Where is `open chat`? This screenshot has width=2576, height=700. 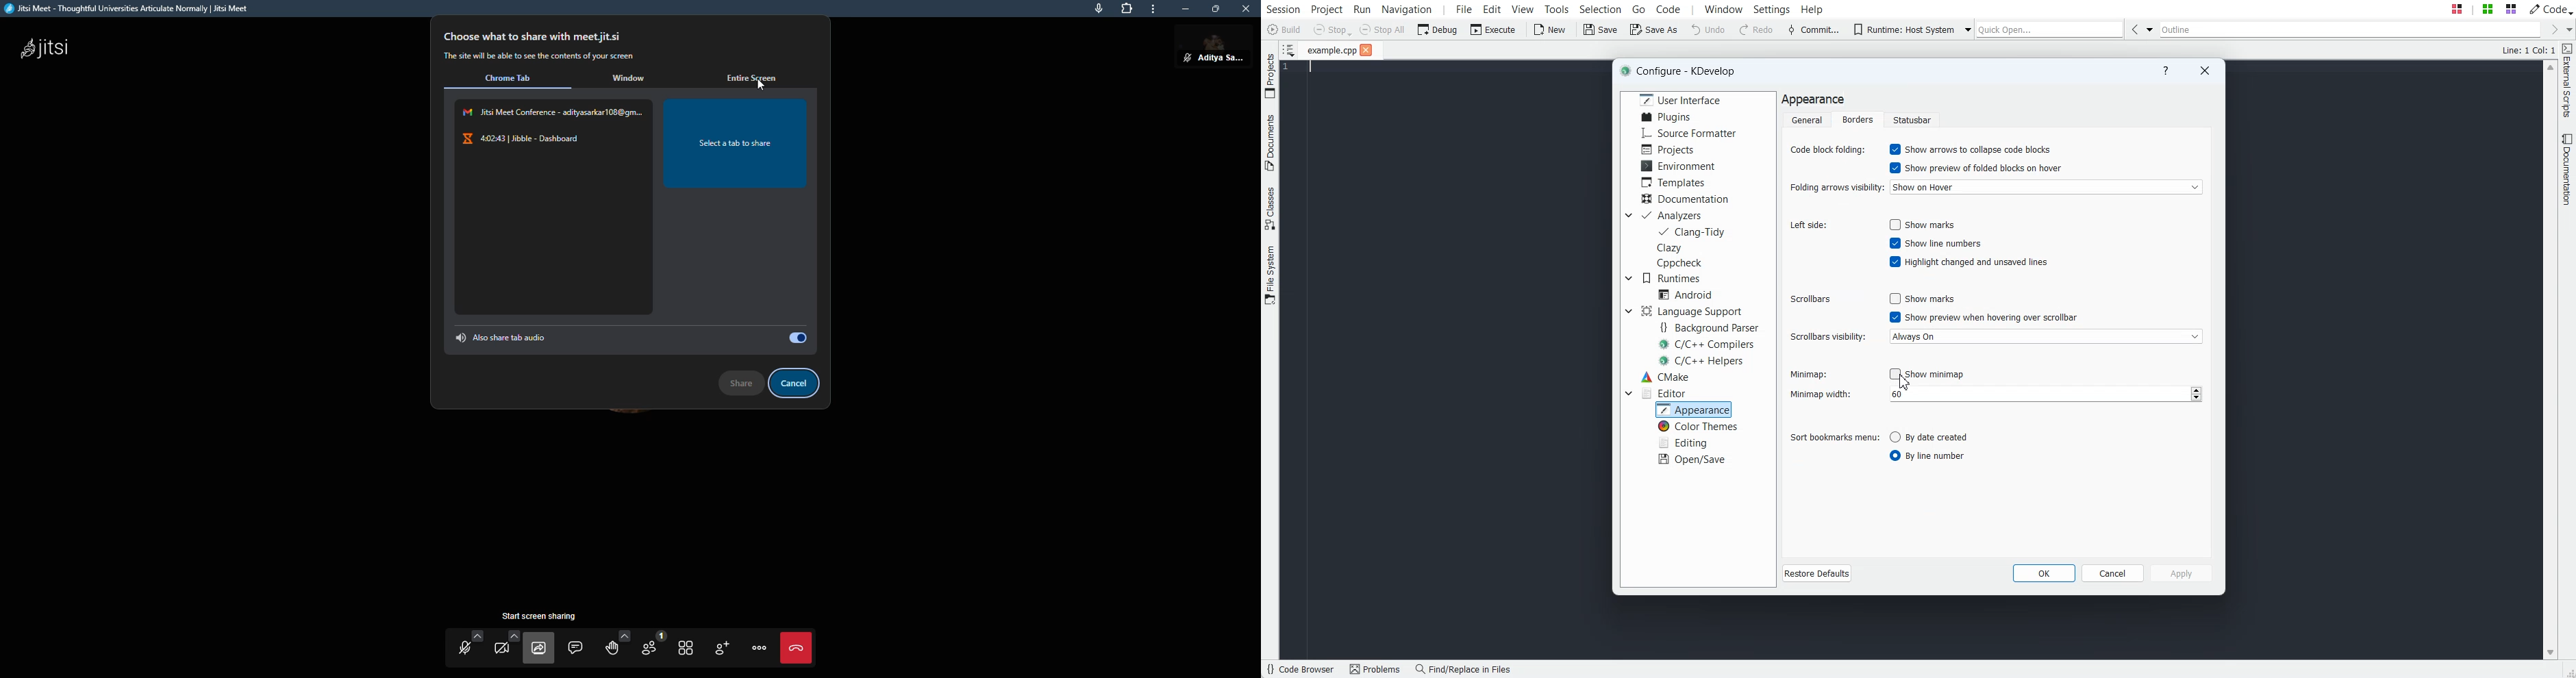 open chat is located at coordinates (578, 648).